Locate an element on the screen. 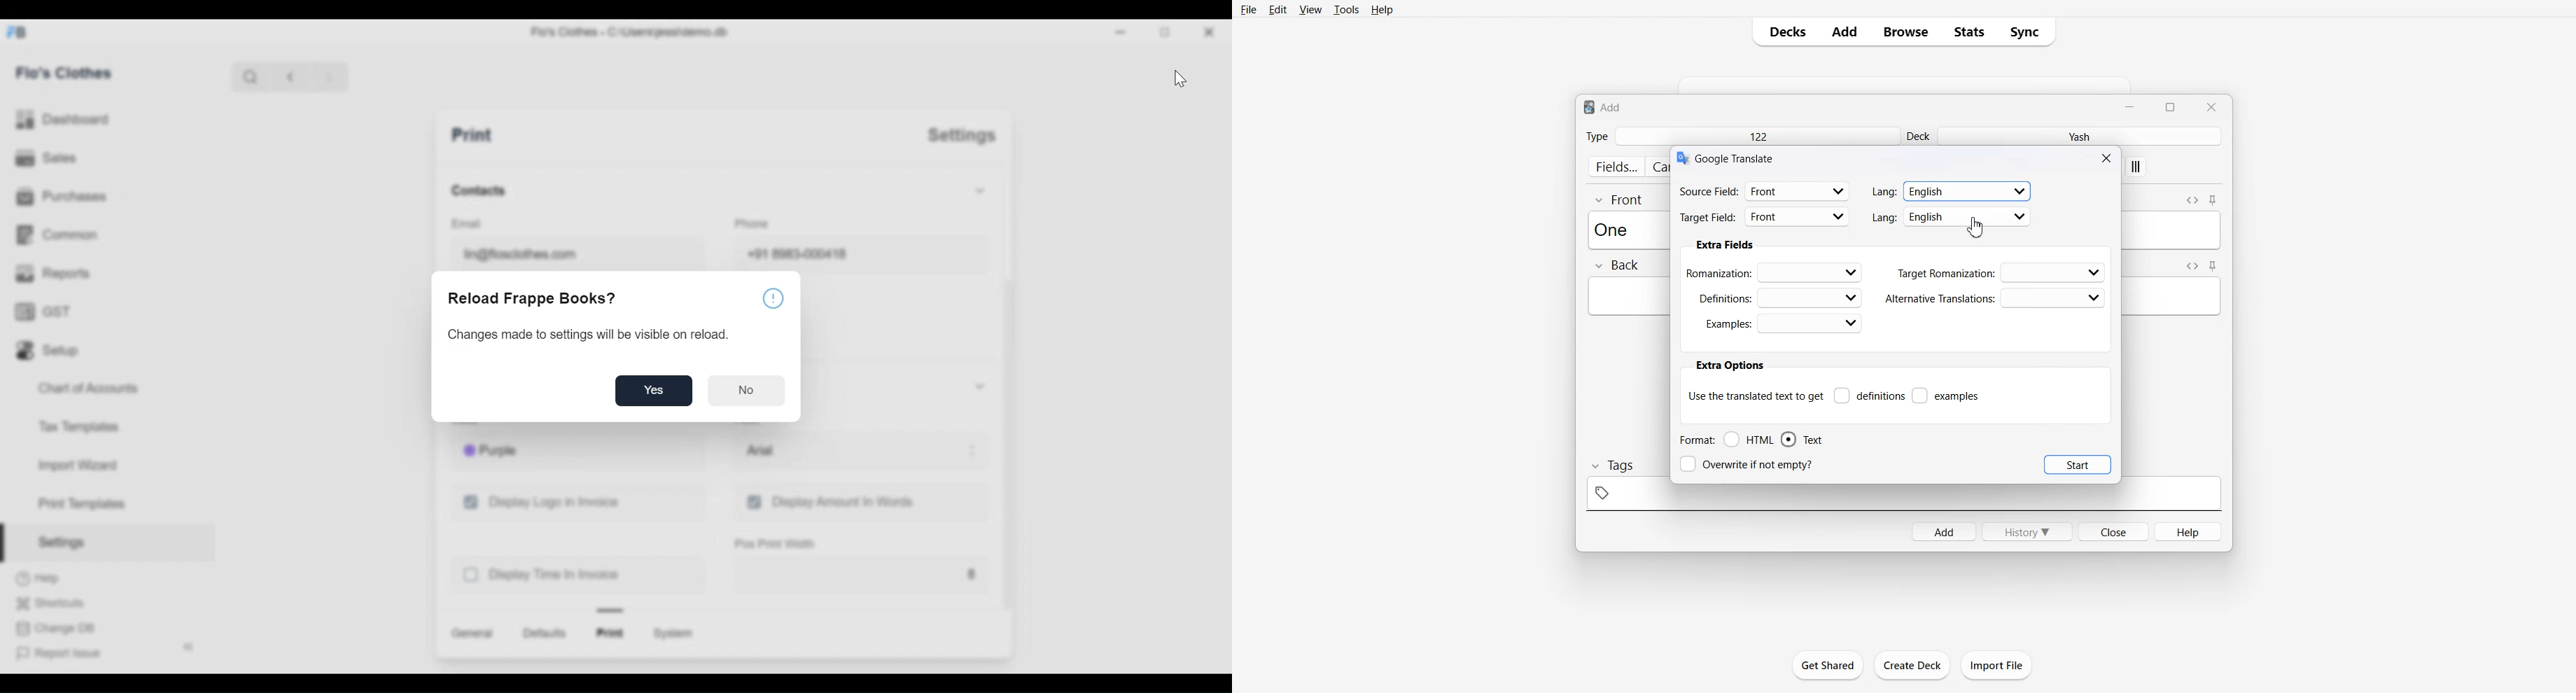 Image resolution: width=2576 pixels, height=700 pixels. Edit is located at coordinates (1278, 9).